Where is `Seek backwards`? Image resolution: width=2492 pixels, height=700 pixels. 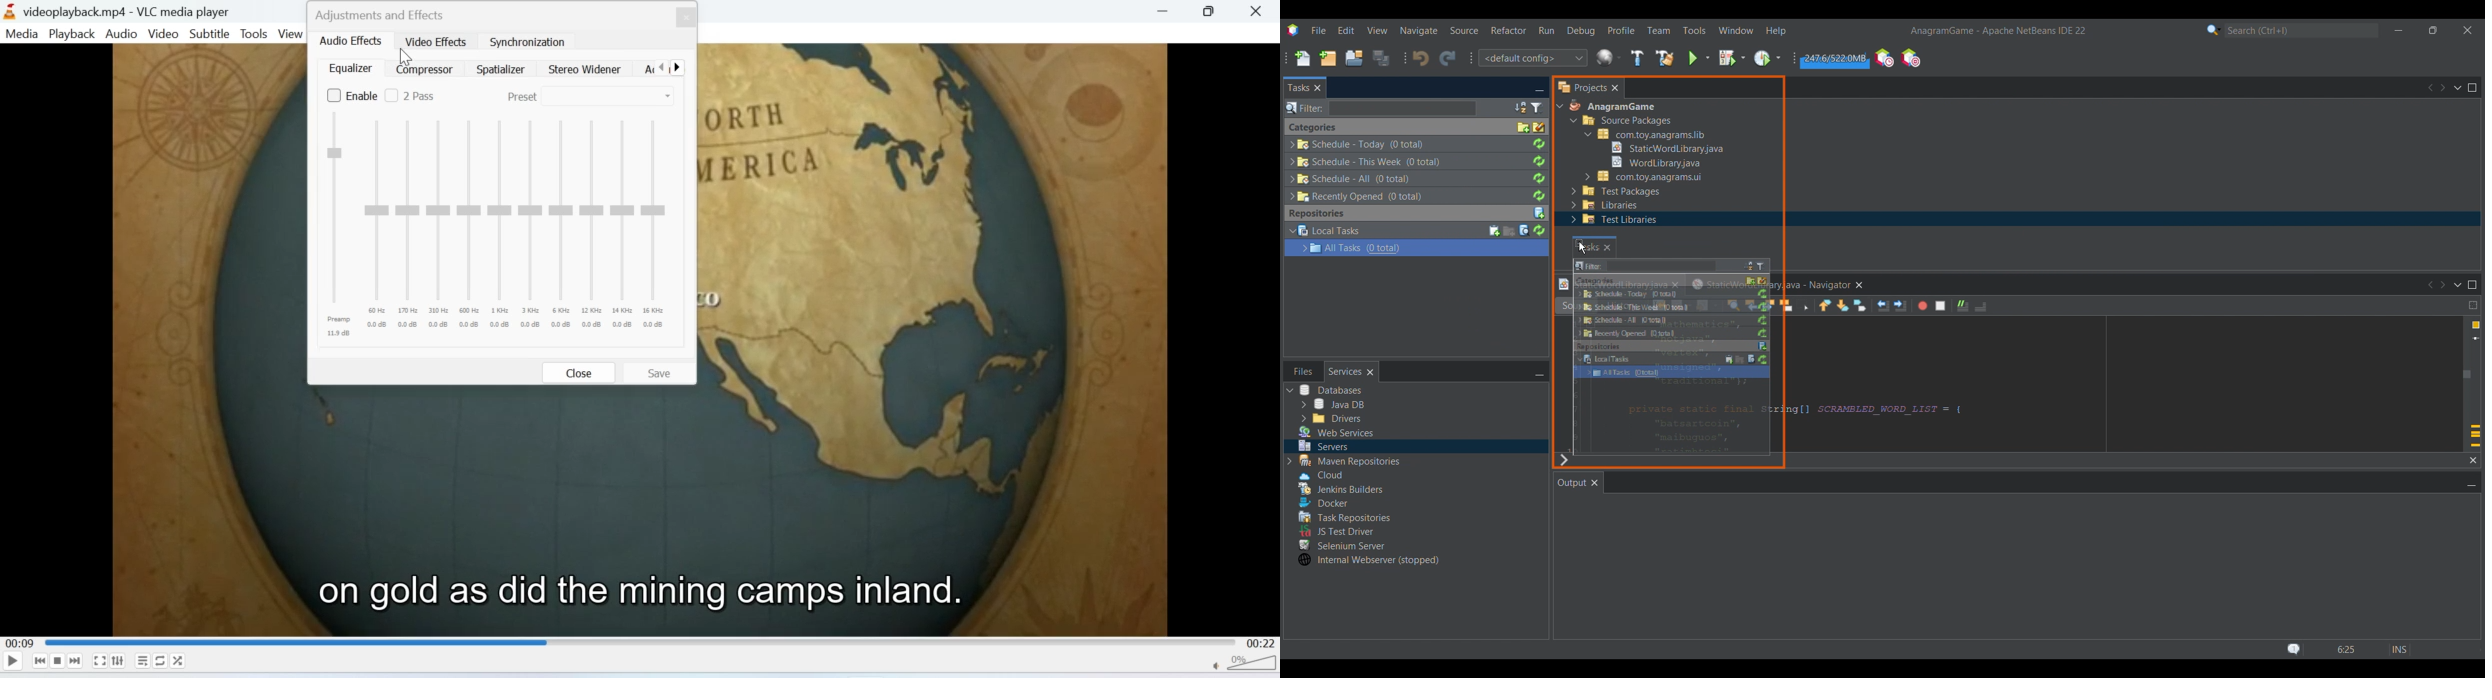
Seek backwards is located at coordinates (40, 661).